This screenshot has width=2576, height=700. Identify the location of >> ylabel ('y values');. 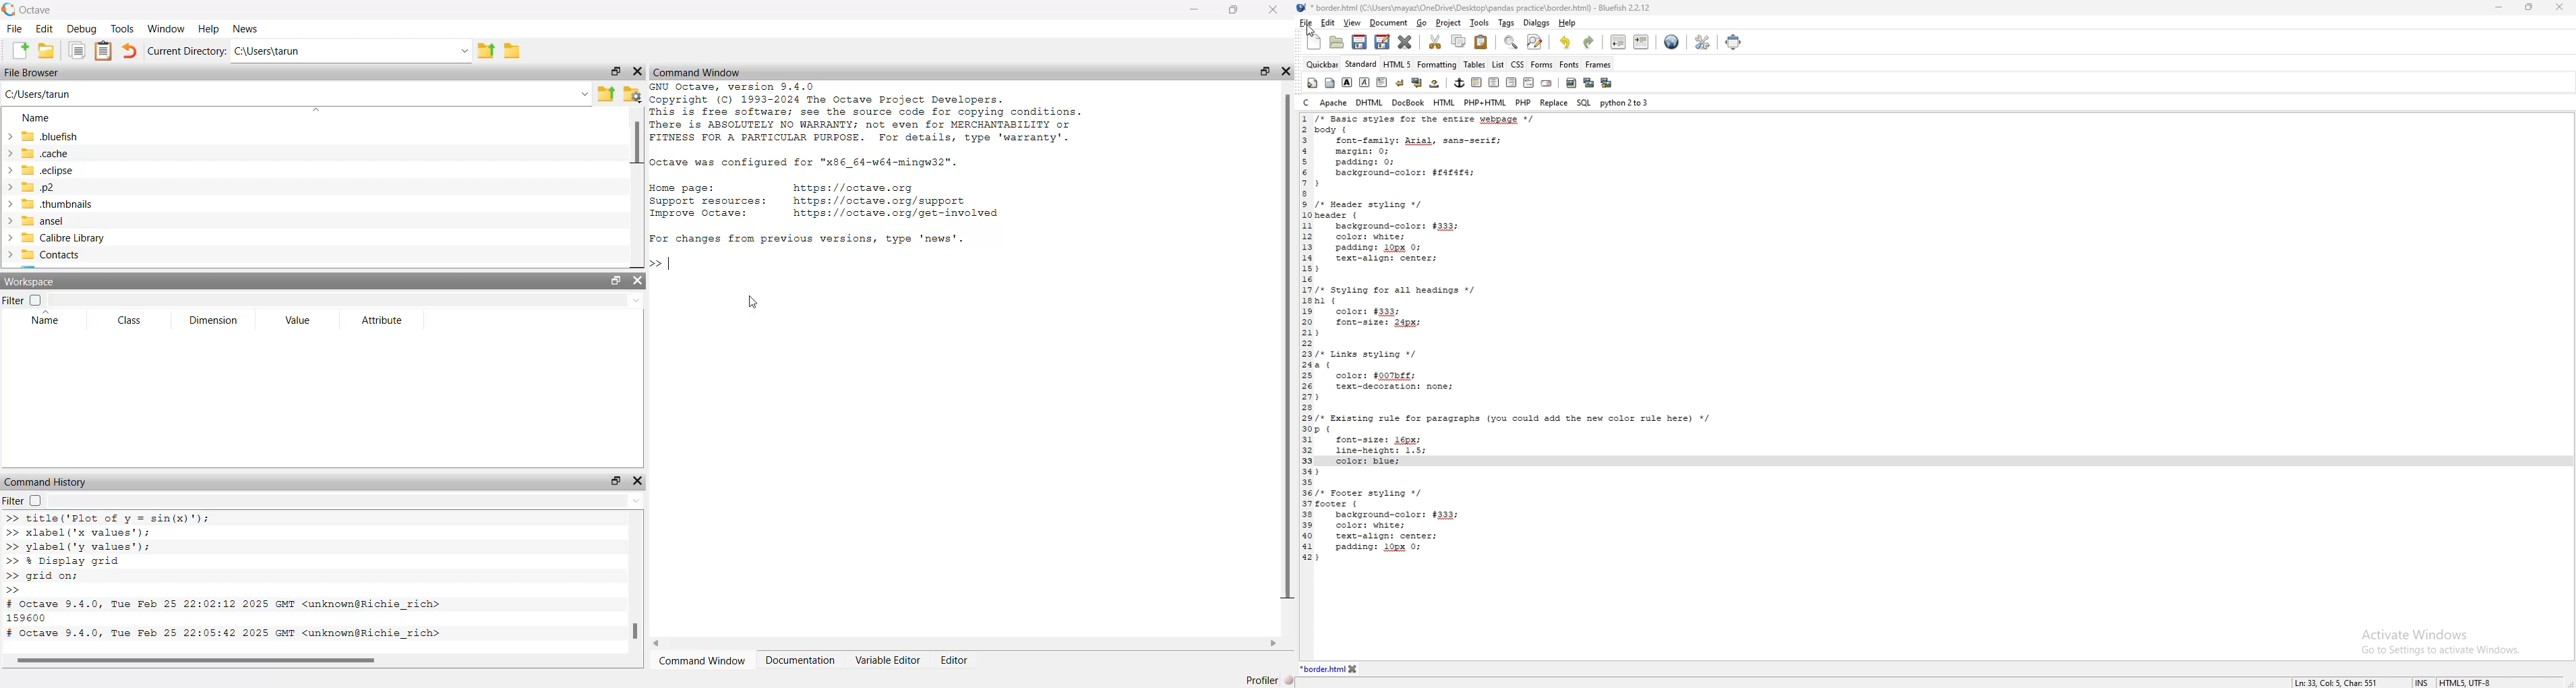
(91, 548).